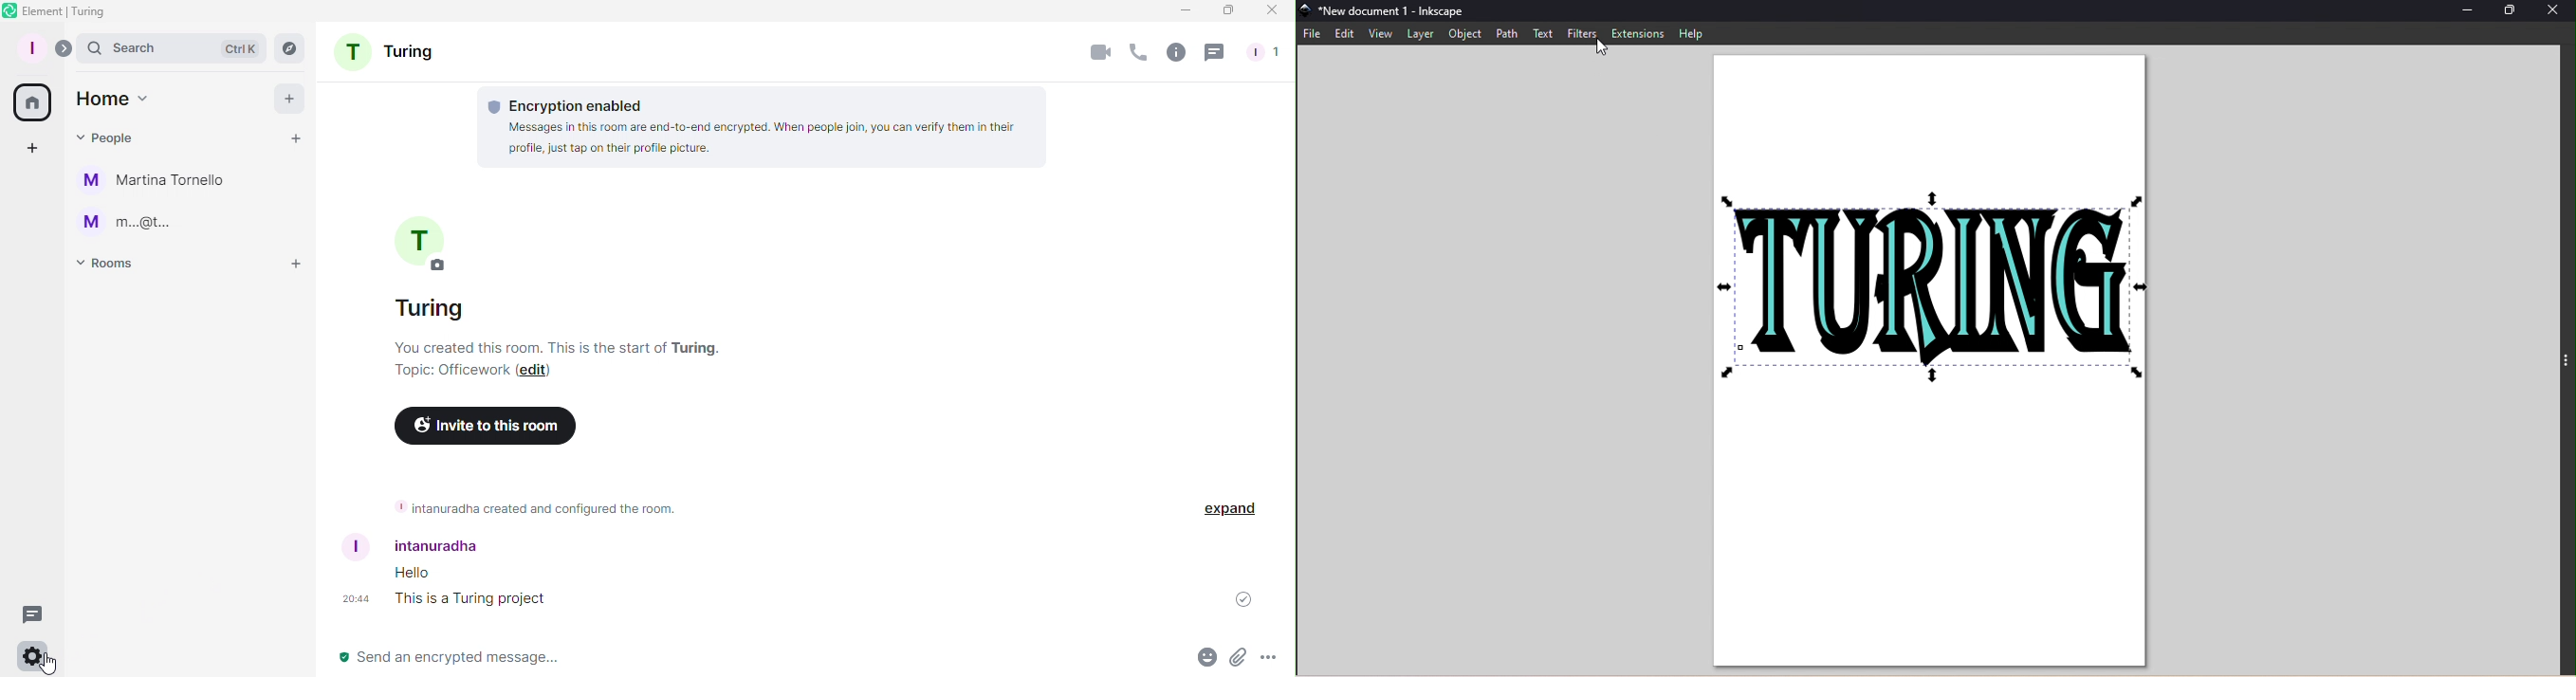 The height and width of the screenshot is (700, 2576). Describe the element at coordinates (1504, 34) in the screenshot. I see `Path` at that location.